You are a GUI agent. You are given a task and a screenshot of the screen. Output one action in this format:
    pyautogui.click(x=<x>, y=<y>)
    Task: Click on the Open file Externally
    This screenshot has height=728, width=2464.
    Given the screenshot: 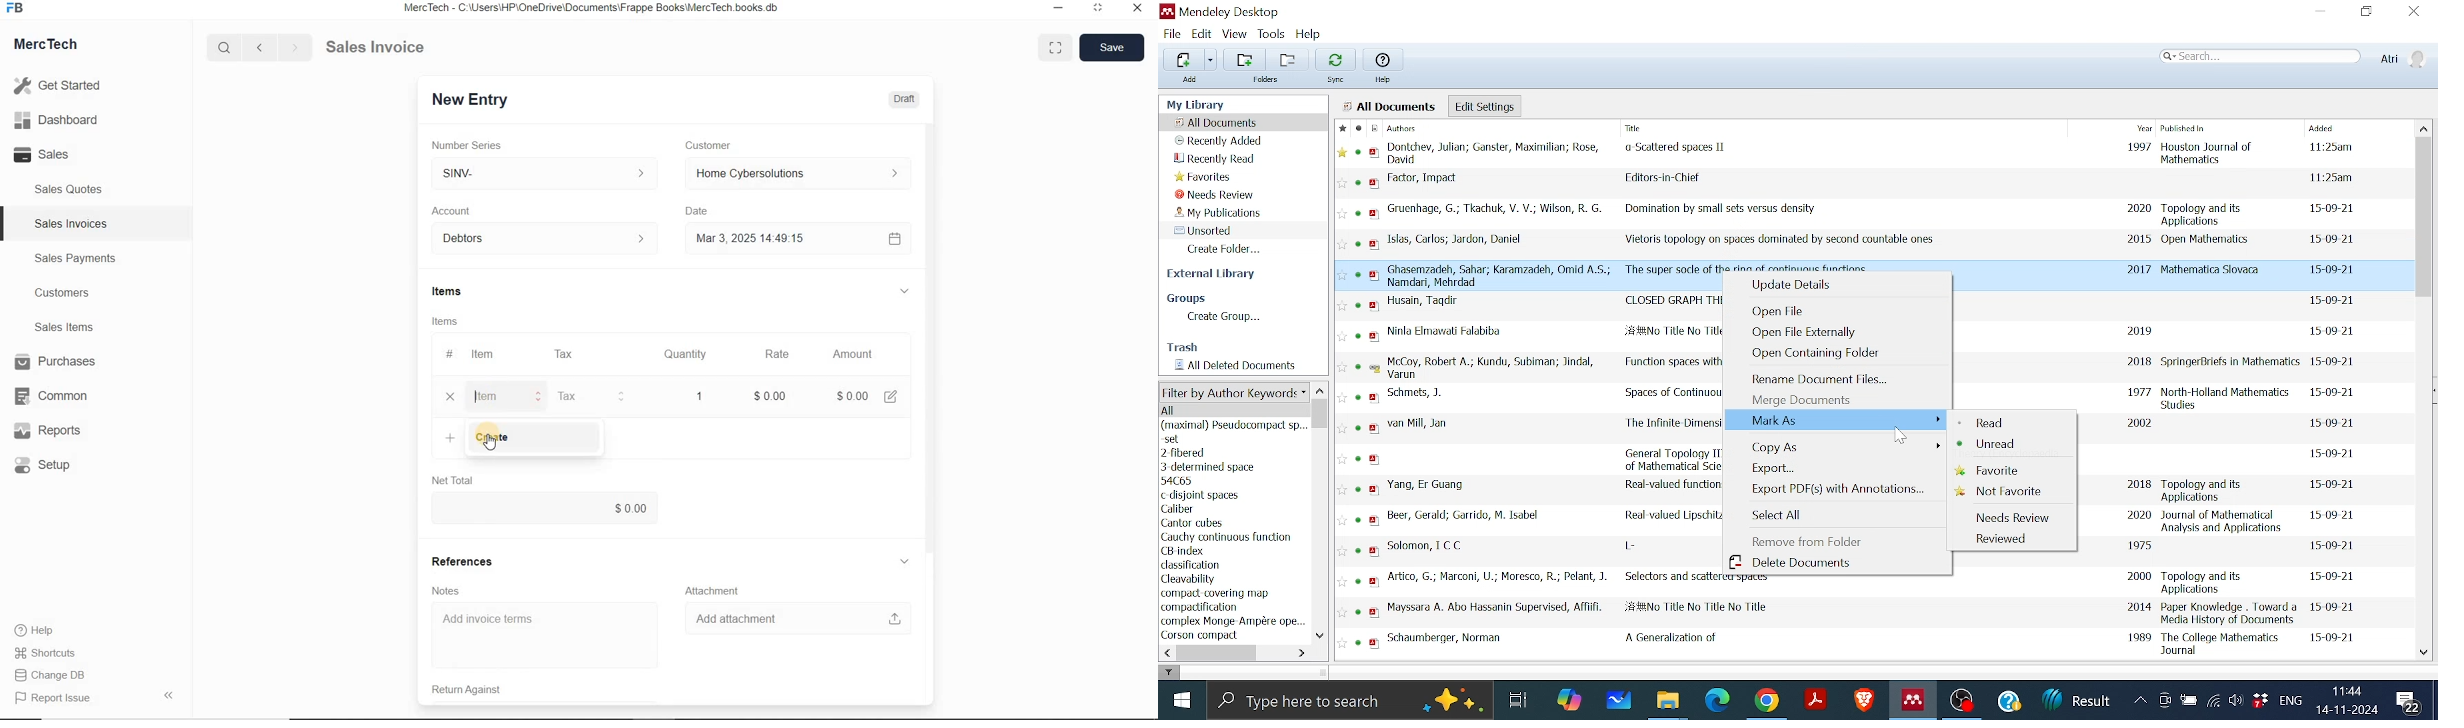 What is the action you would take?
    pyautogui.click(x=1824, y=334)
    